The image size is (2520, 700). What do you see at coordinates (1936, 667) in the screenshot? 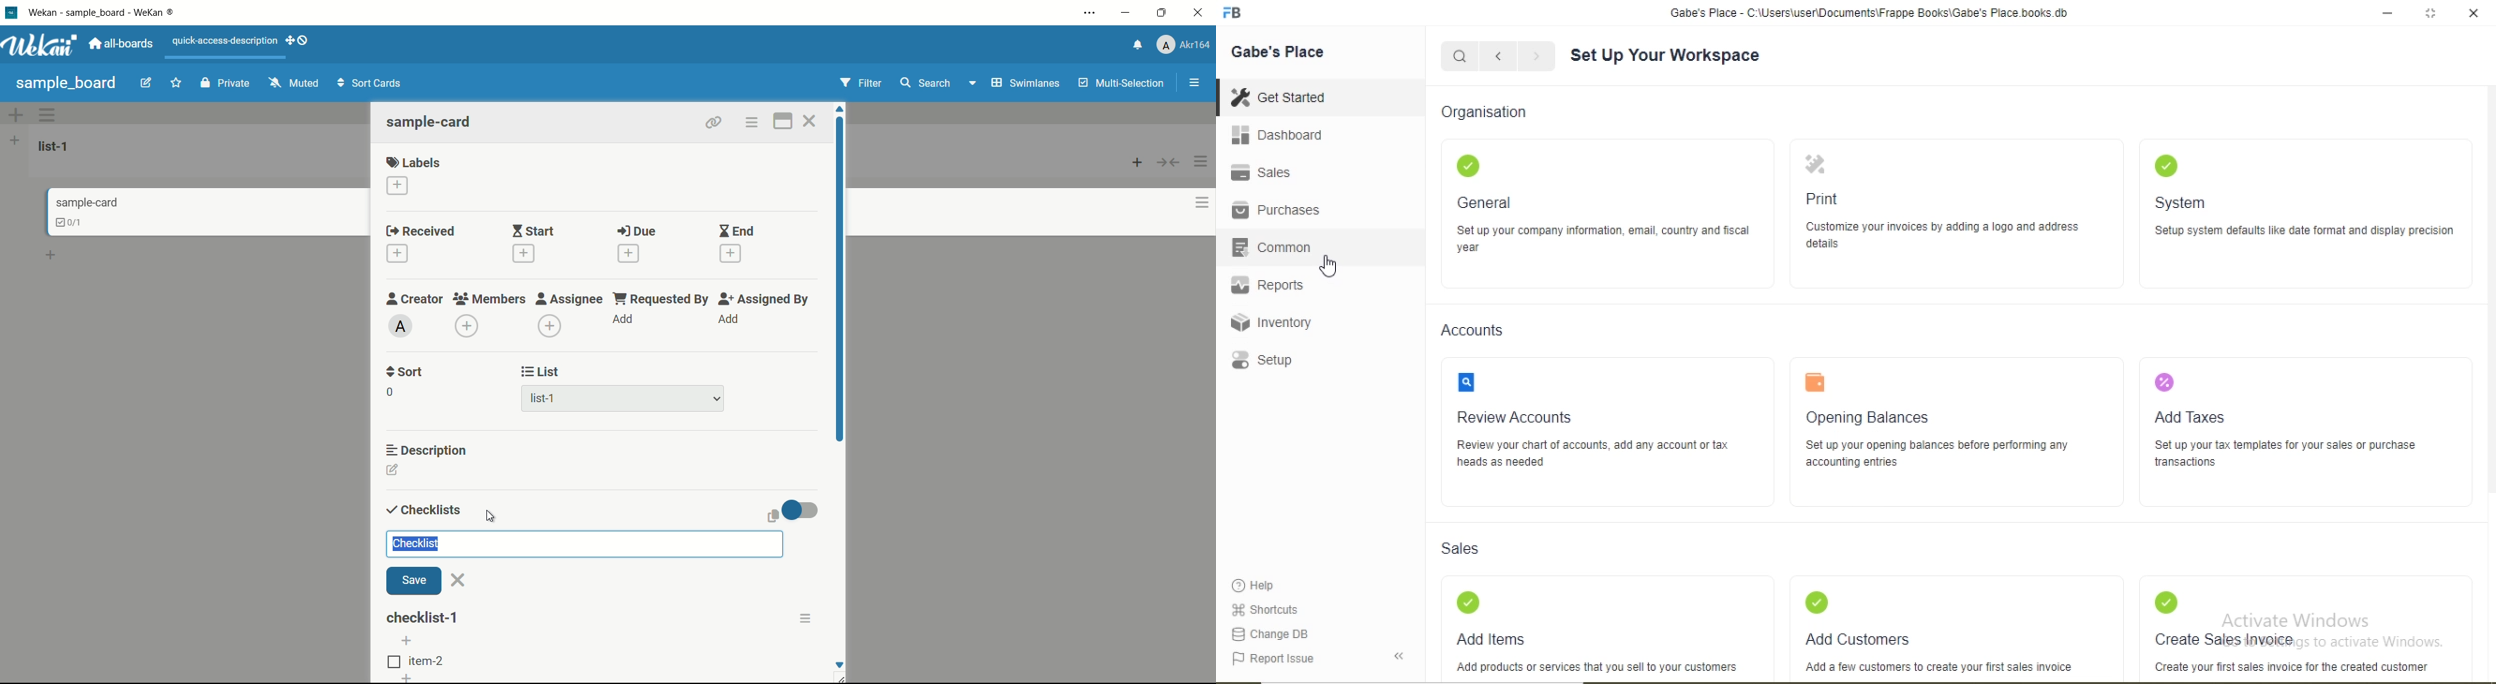
I see `Add a few customers 10 create your first sales invoice` at bounding box center [1936, 667].